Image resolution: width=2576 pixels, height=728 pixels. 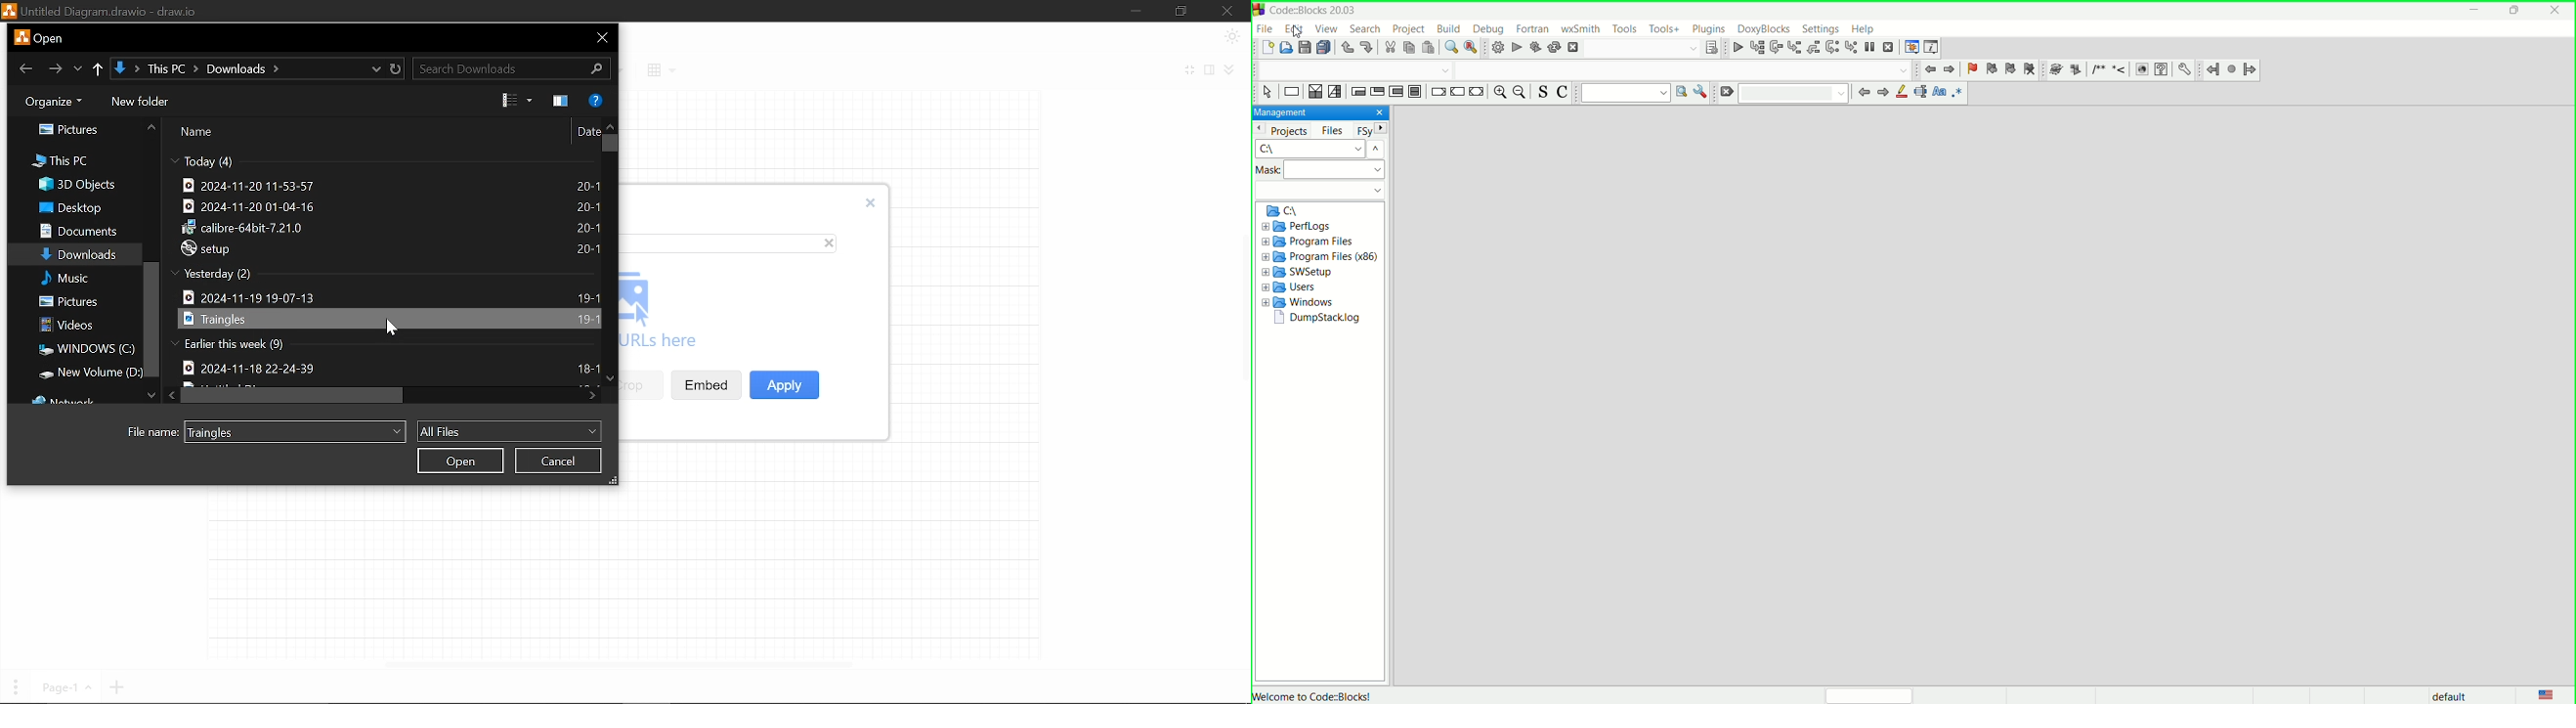 I want to click on setup, so click(x=214, y=248).